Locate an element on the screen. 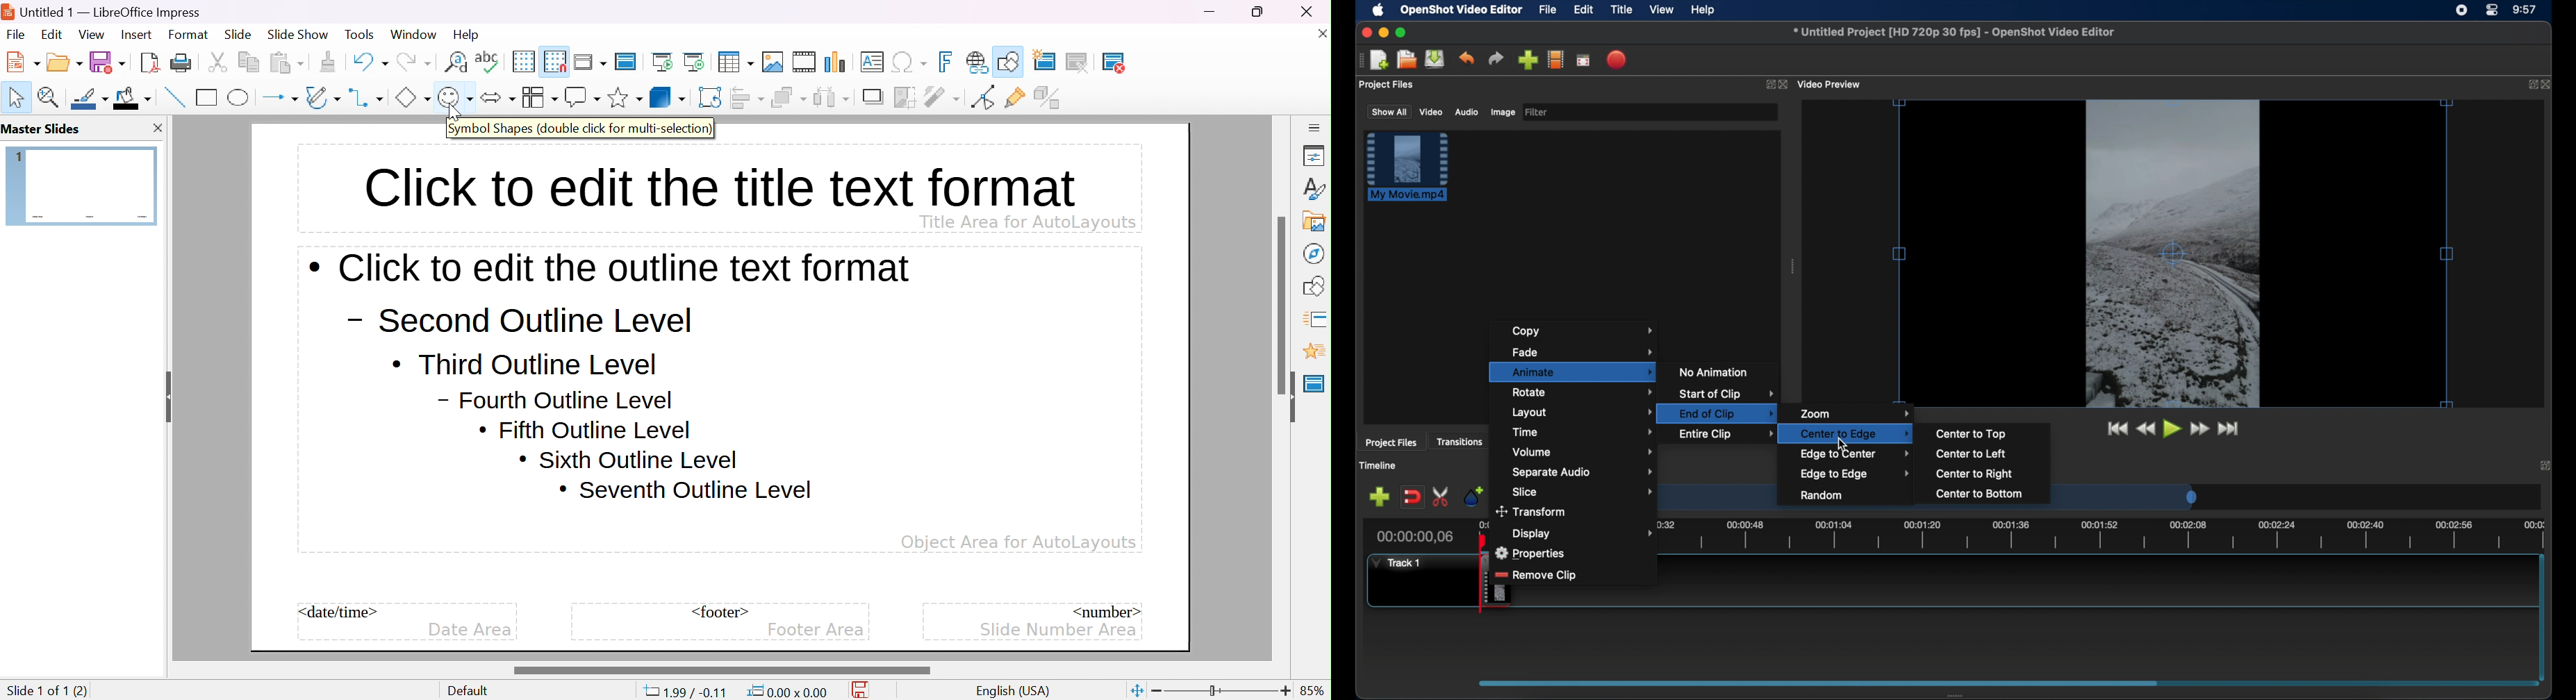 This screenshot has width=2576, height=700. show draw functions is located at coordinates (1010, 60).